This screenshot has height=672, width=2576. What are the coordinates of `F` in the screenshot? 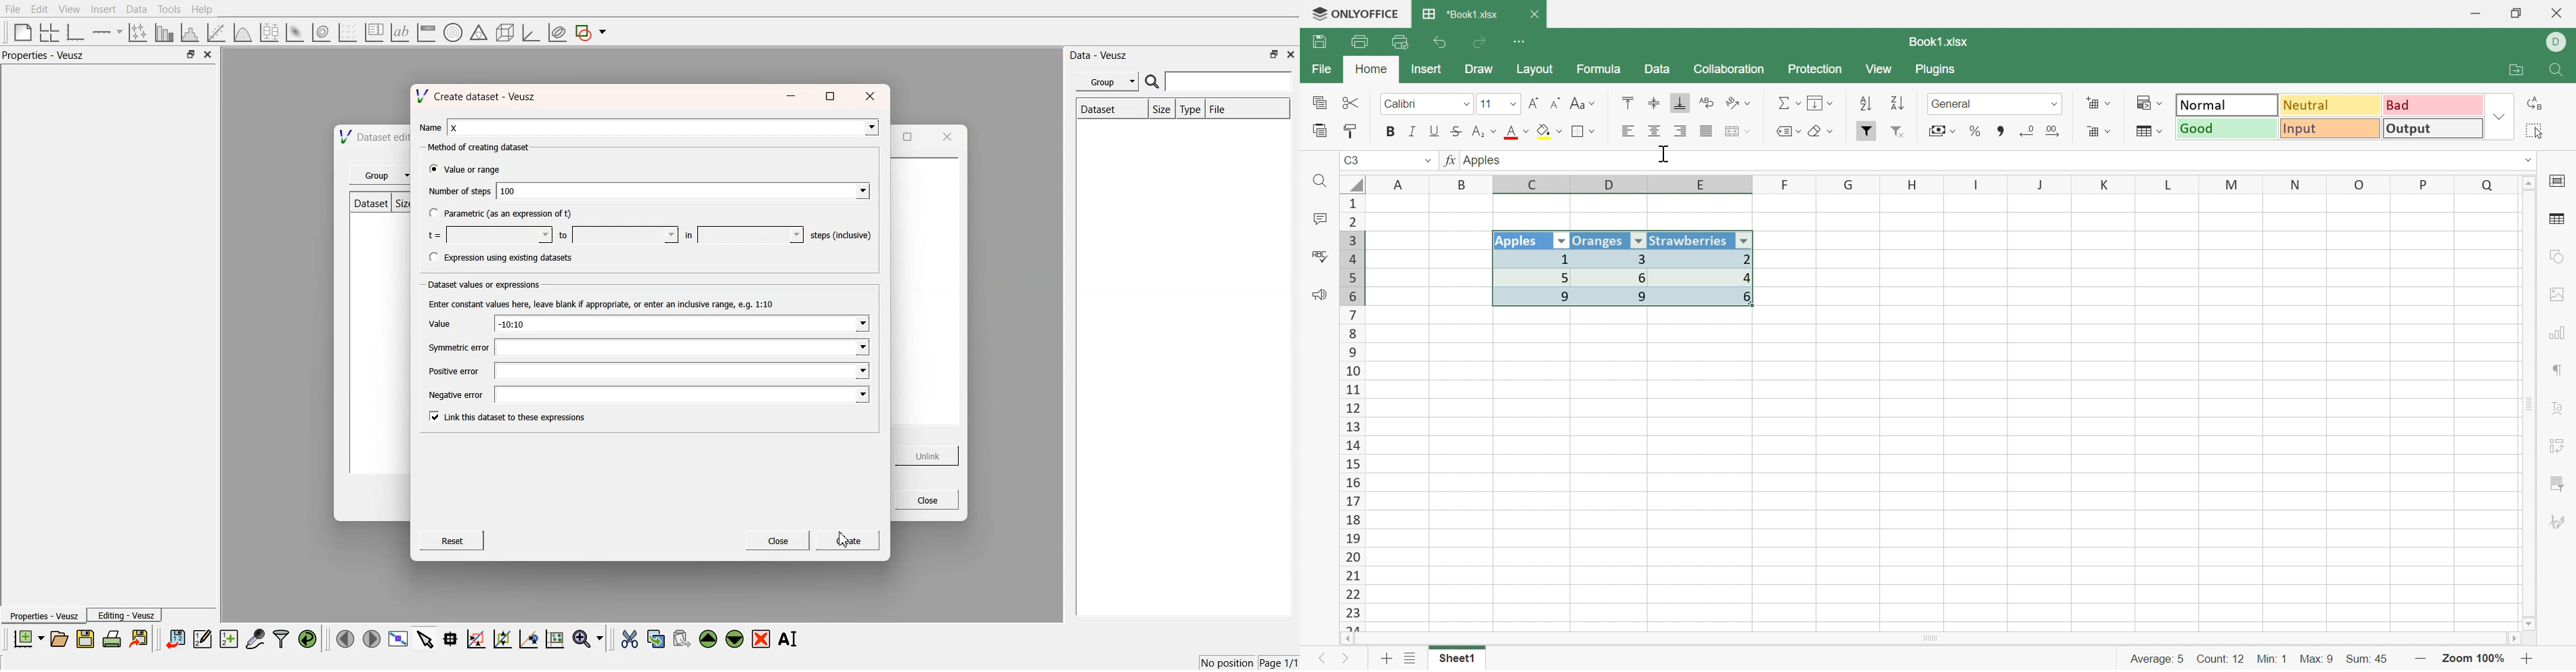 It's located at (1786, 184).